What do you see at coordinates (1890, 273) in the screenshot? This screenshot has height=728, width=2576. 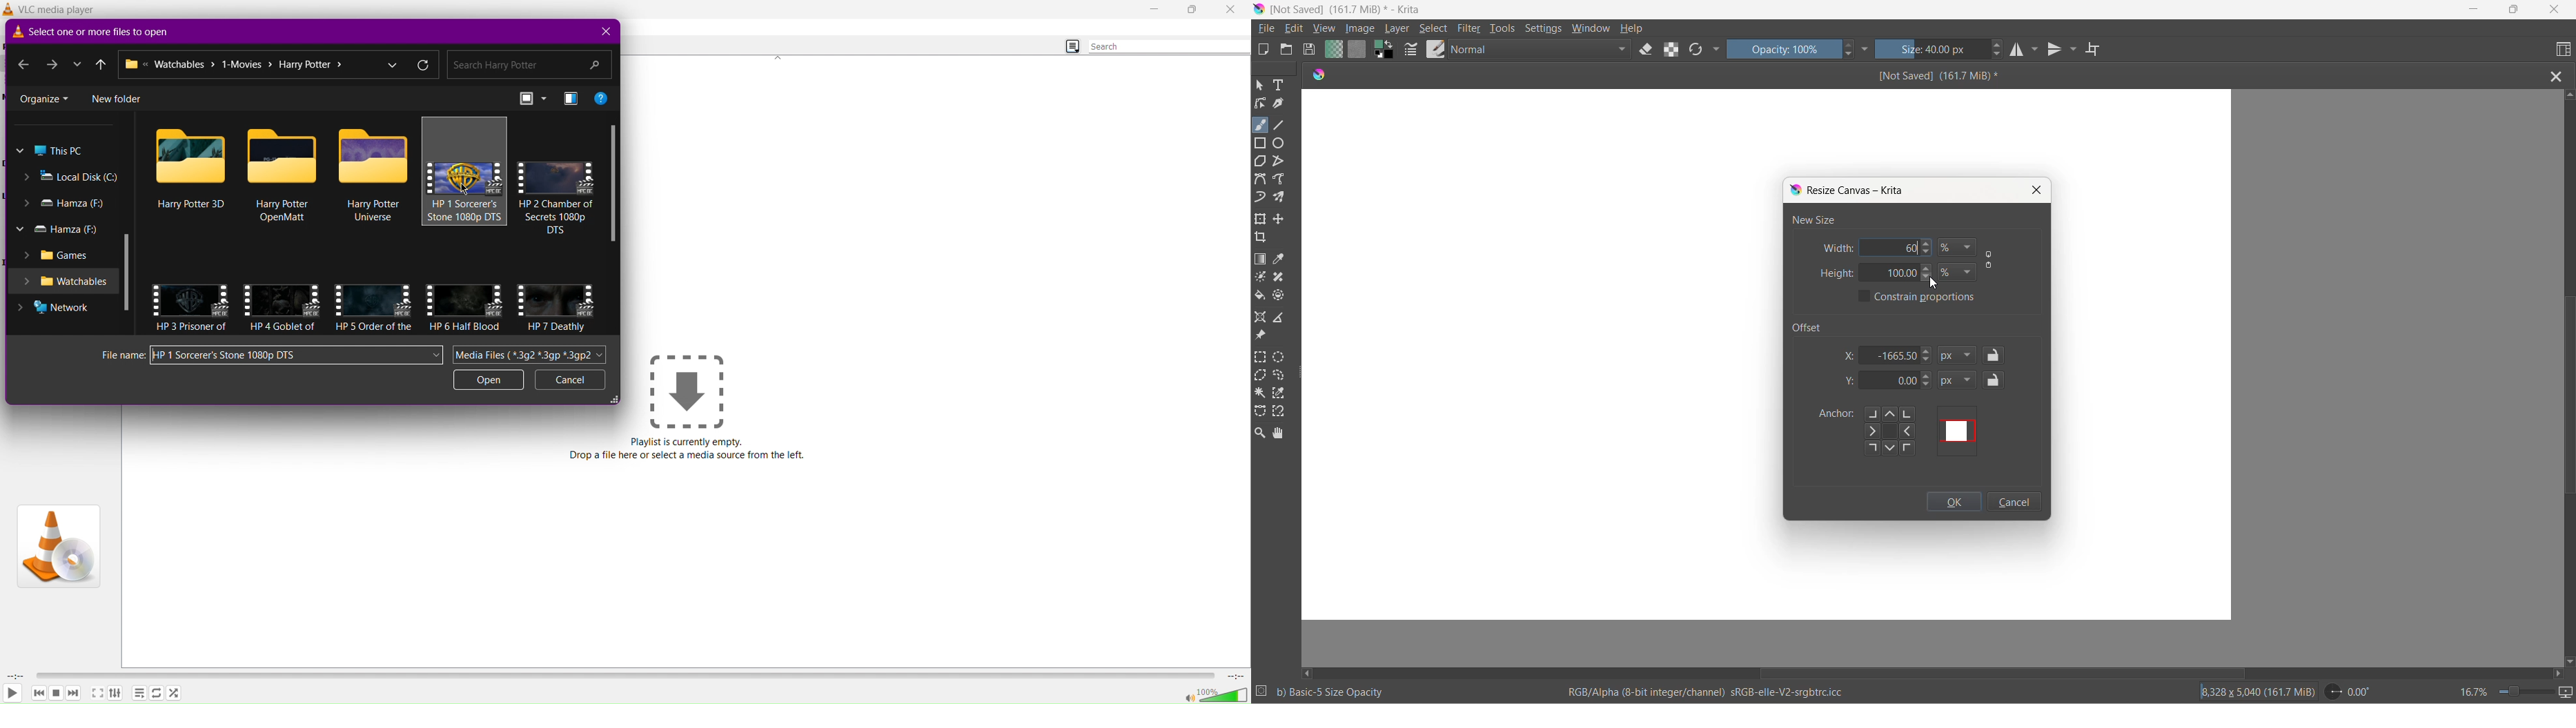 I see `height value box` at bounding box center [1890, 273].